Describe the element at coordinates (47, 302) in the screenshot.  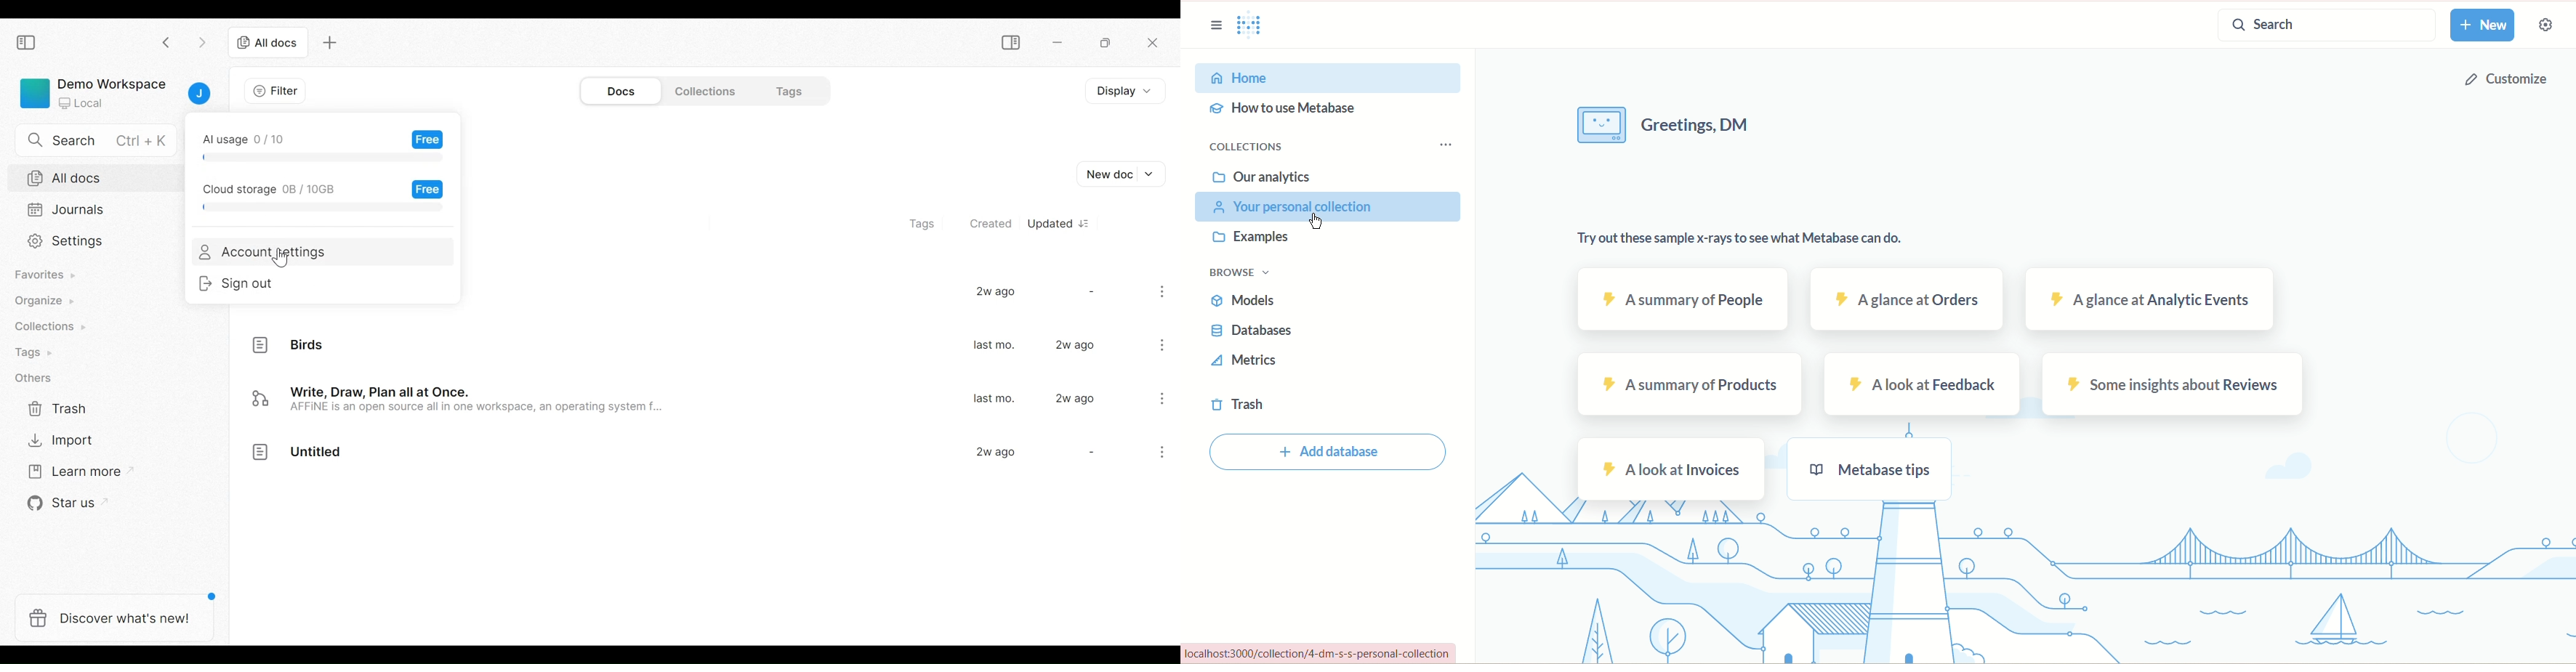
I see `Organize` at that location.